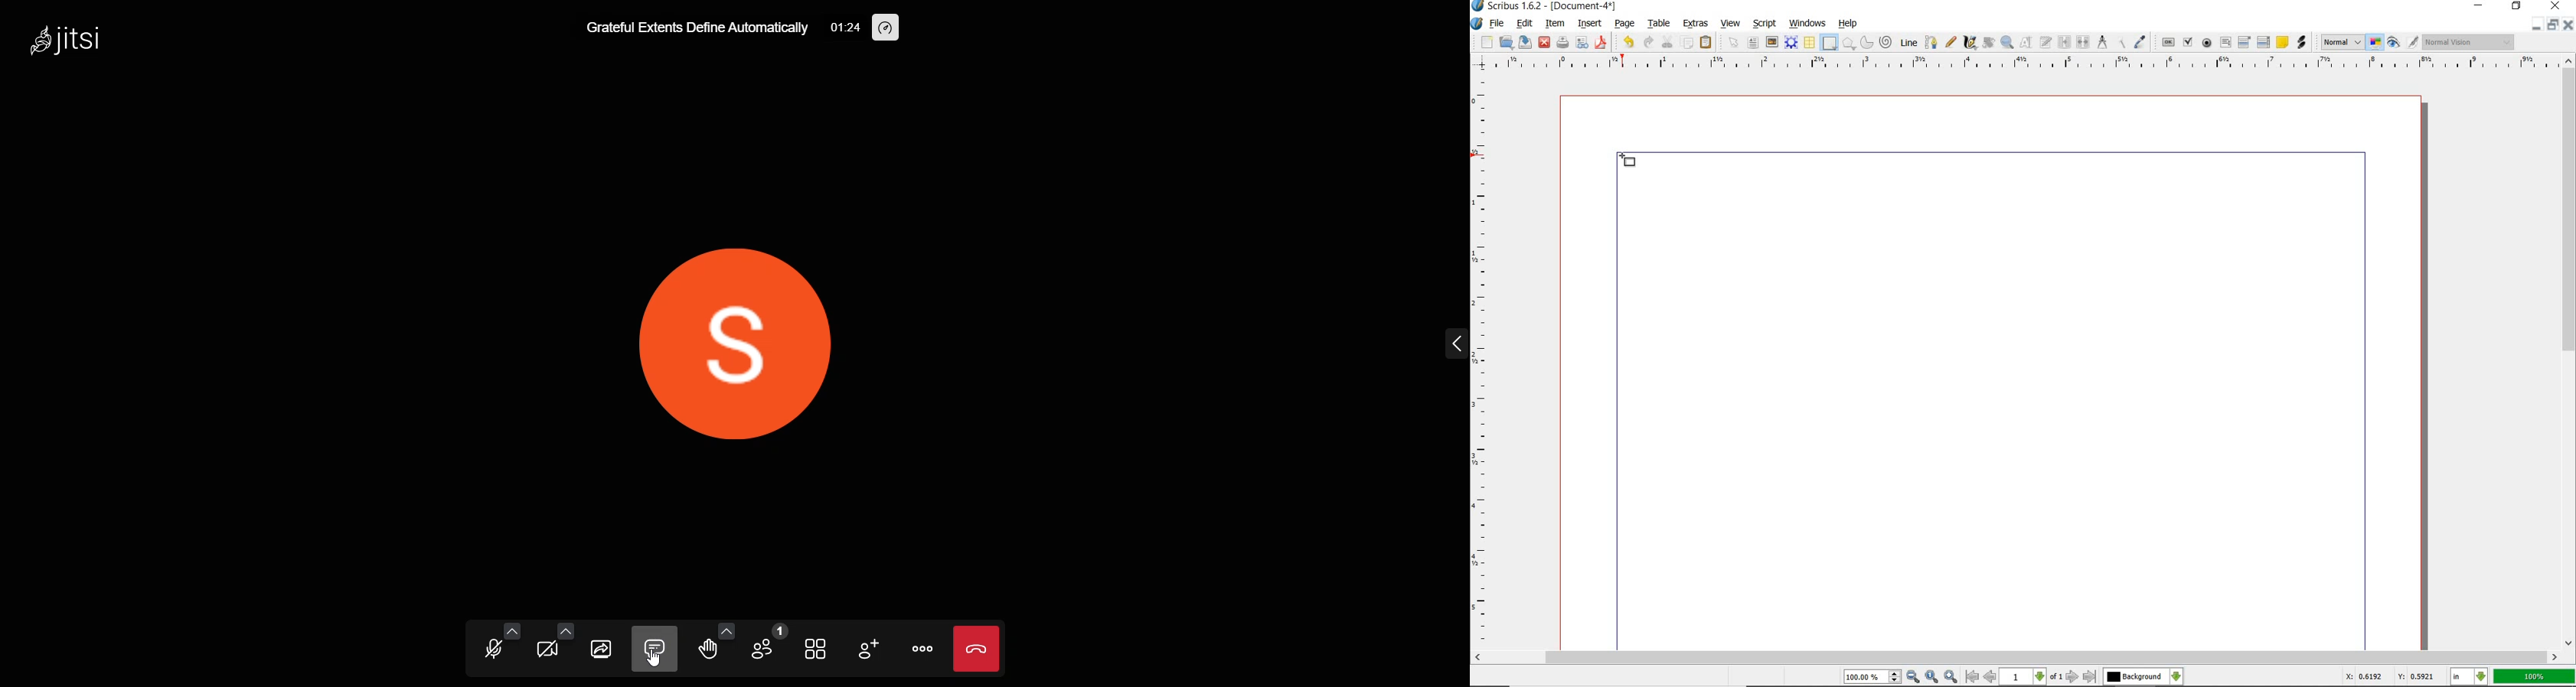 The image size is (2576, 700). I want to click on ruler, so click(1482, 362).